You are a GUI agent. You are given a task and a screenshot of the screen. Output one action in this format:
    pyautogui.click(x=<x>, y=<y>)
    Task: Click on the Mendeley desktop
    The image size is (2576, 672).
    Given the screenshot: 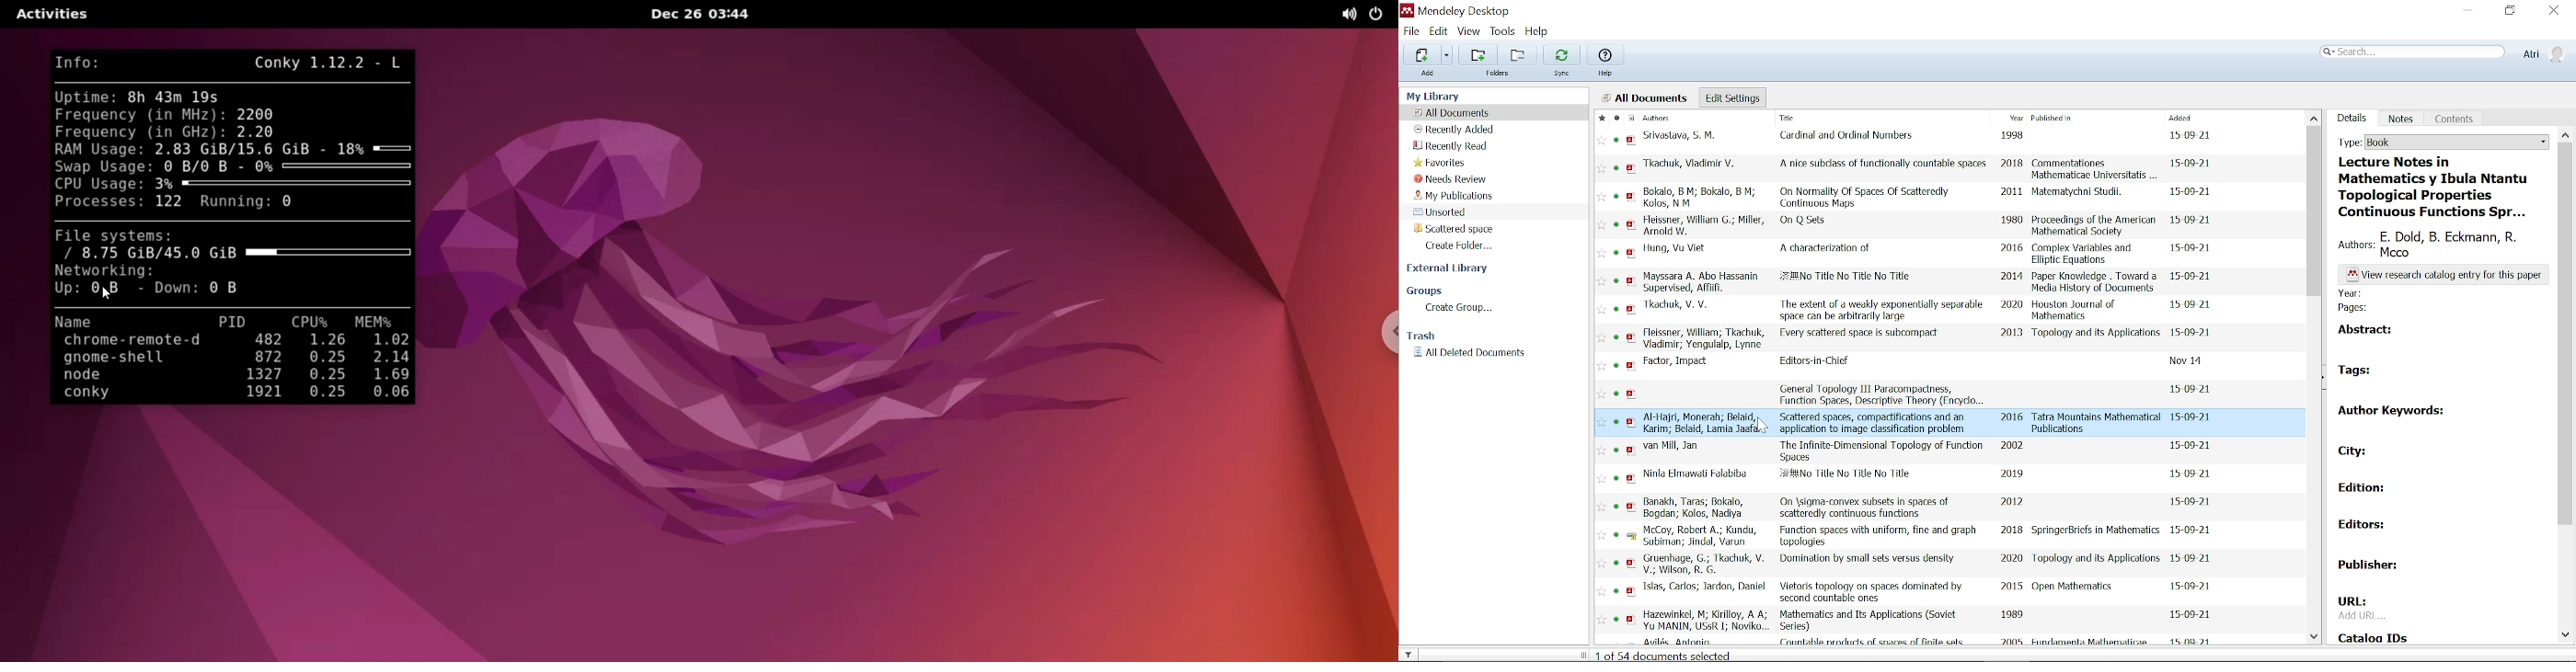 What is the action you would take?
    pyautogui.click(x=1455, y=11)
    